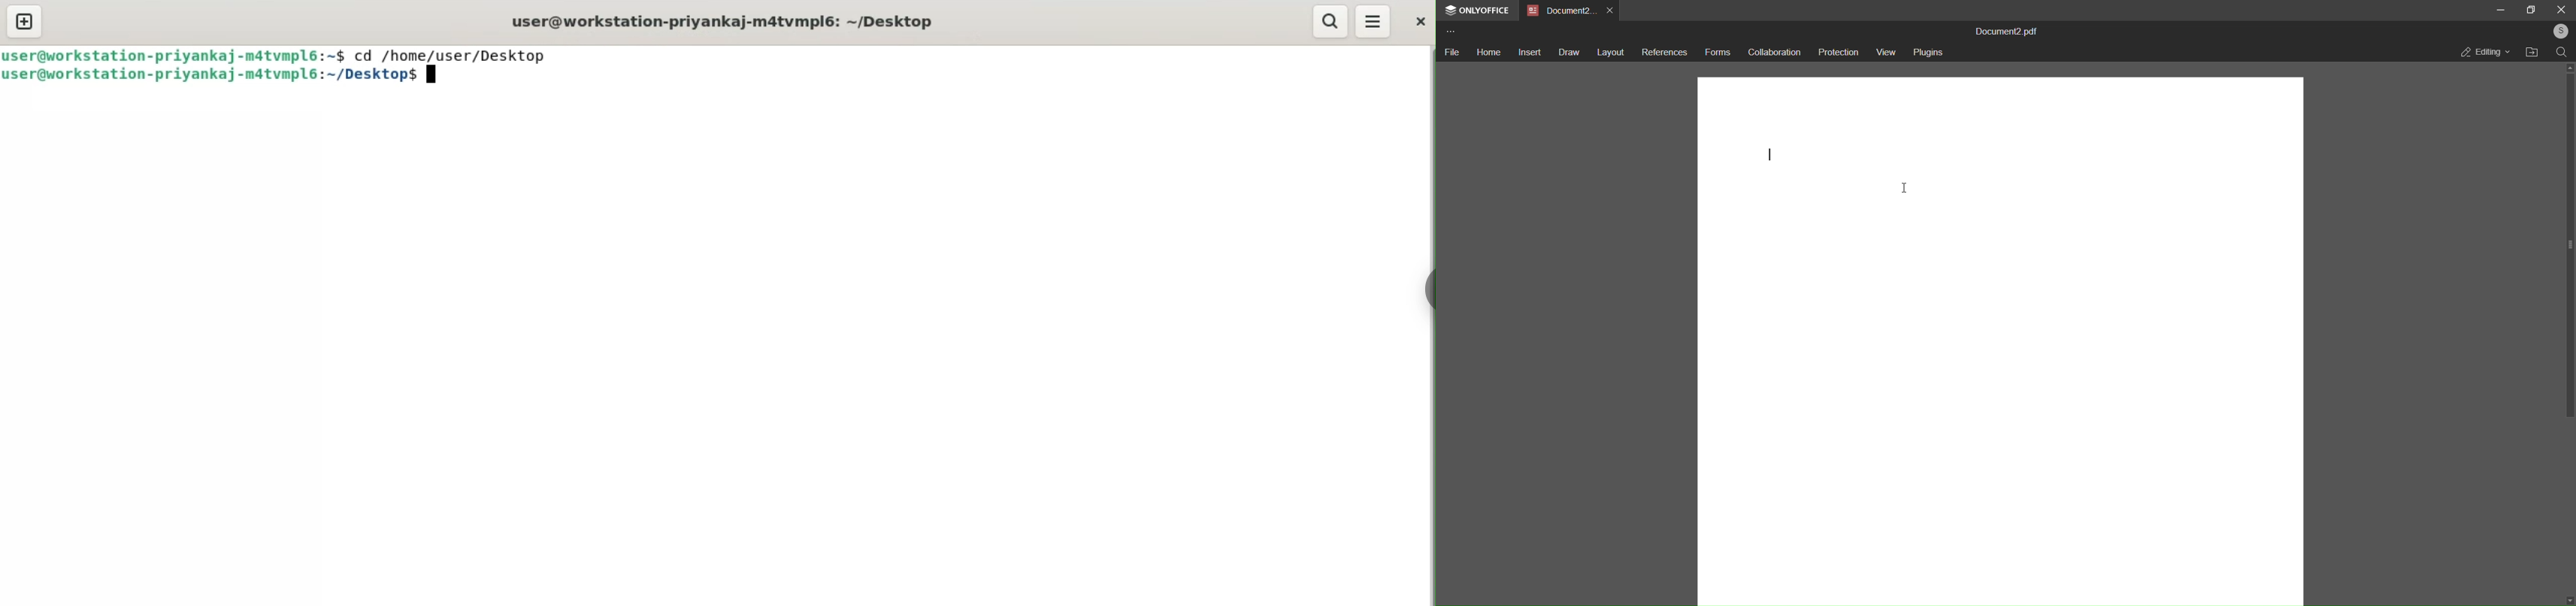 The width and height of the screenshot is (2576, 616). Describe the element at coordinates (2568, 598) in the screenshot. I see `down` at that location.